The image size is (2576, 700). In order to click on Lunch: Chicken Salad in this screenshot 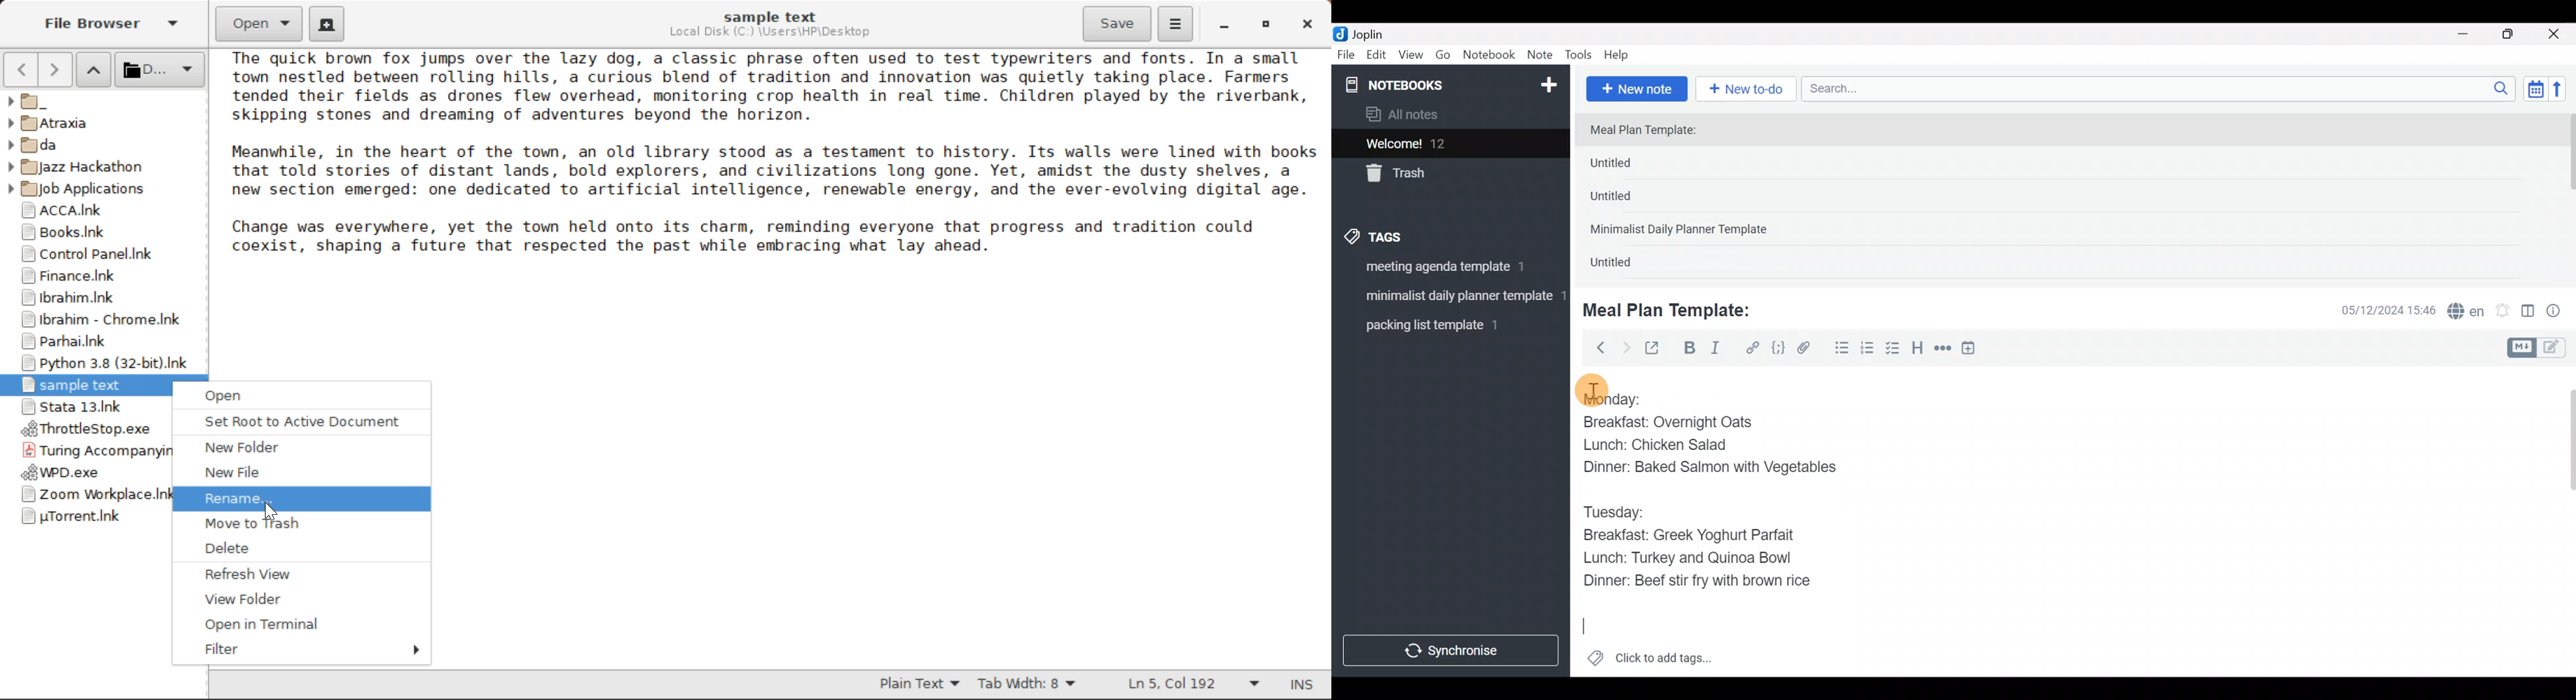, I will do `click(1652, 445)`.